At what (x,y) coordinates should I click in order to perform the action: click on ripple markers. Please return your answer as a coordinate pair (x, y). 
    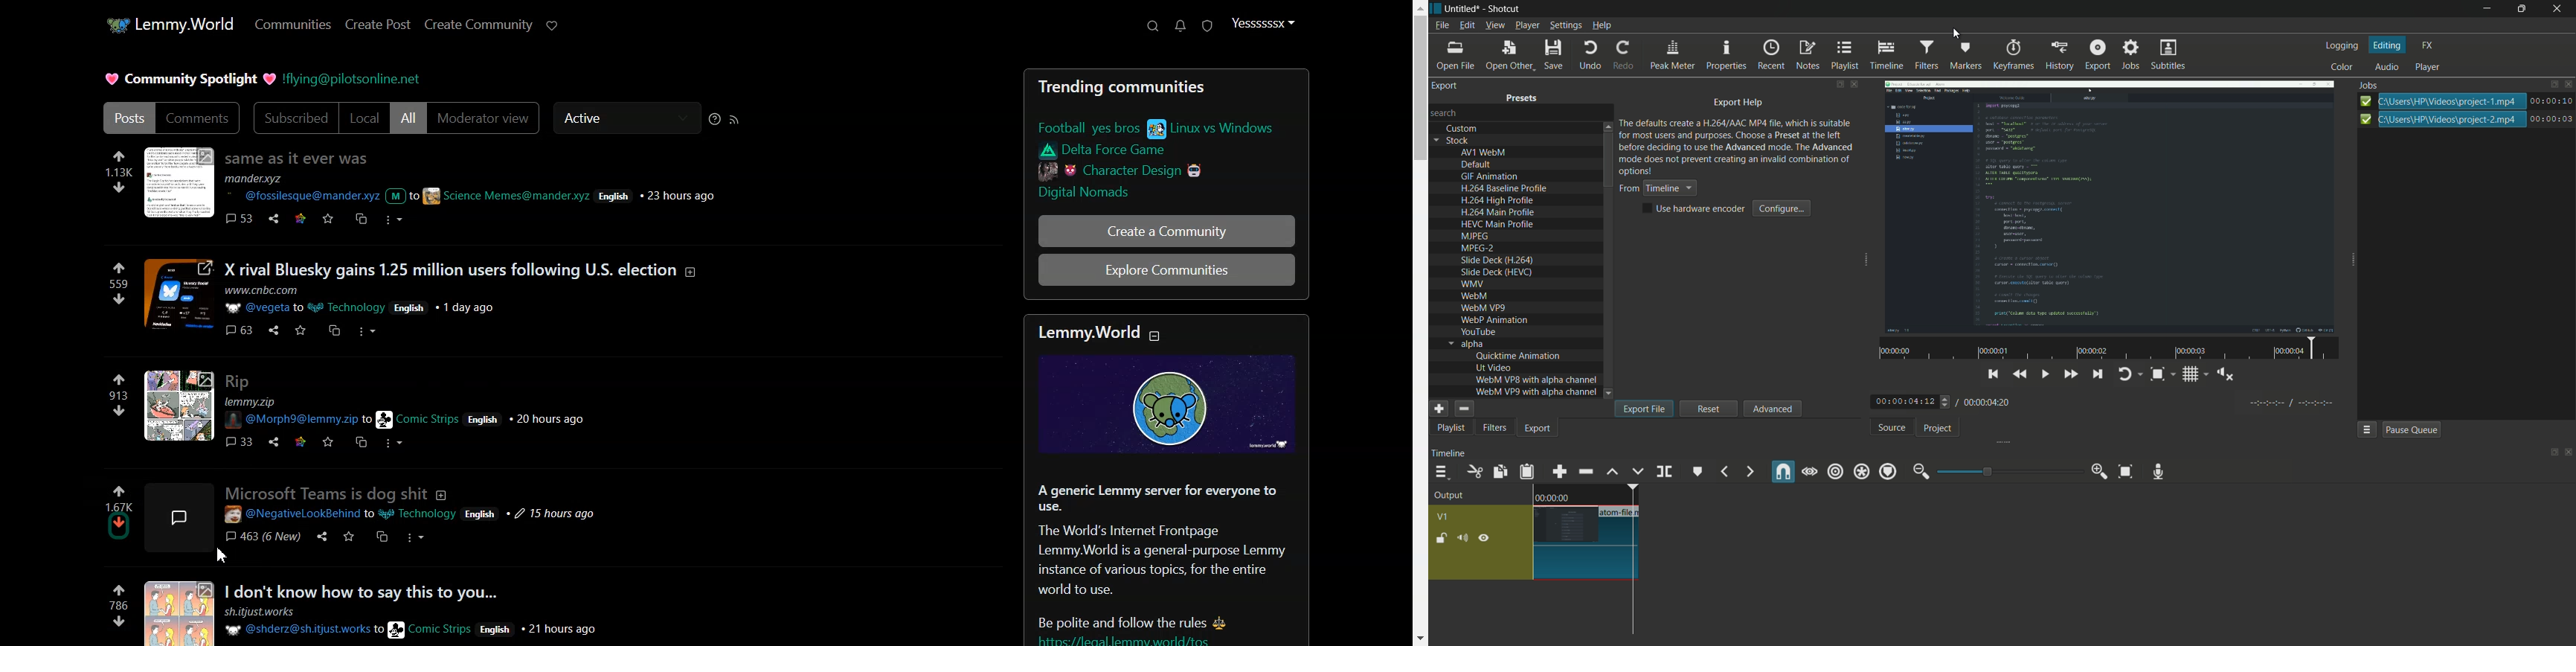
    Looking at the image, I should click on (1889, 473).